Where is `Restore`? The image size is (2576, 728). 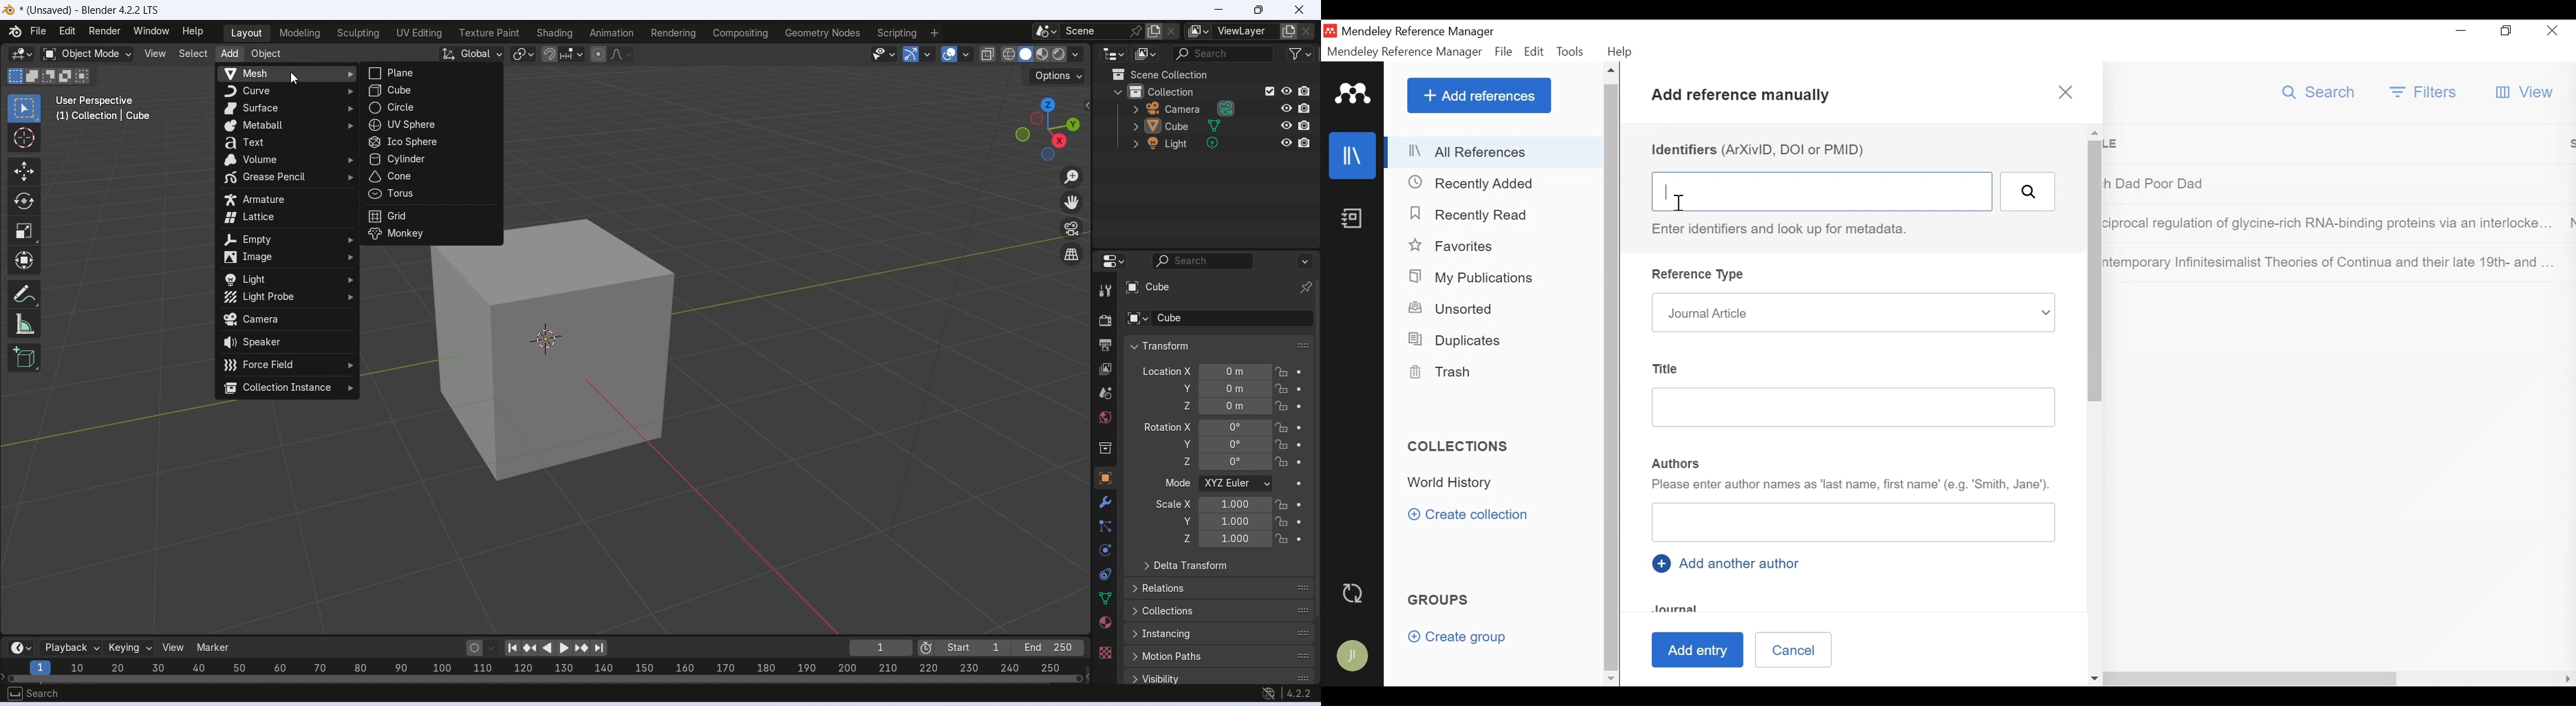
Restore is located at coordinates (2505, 31).